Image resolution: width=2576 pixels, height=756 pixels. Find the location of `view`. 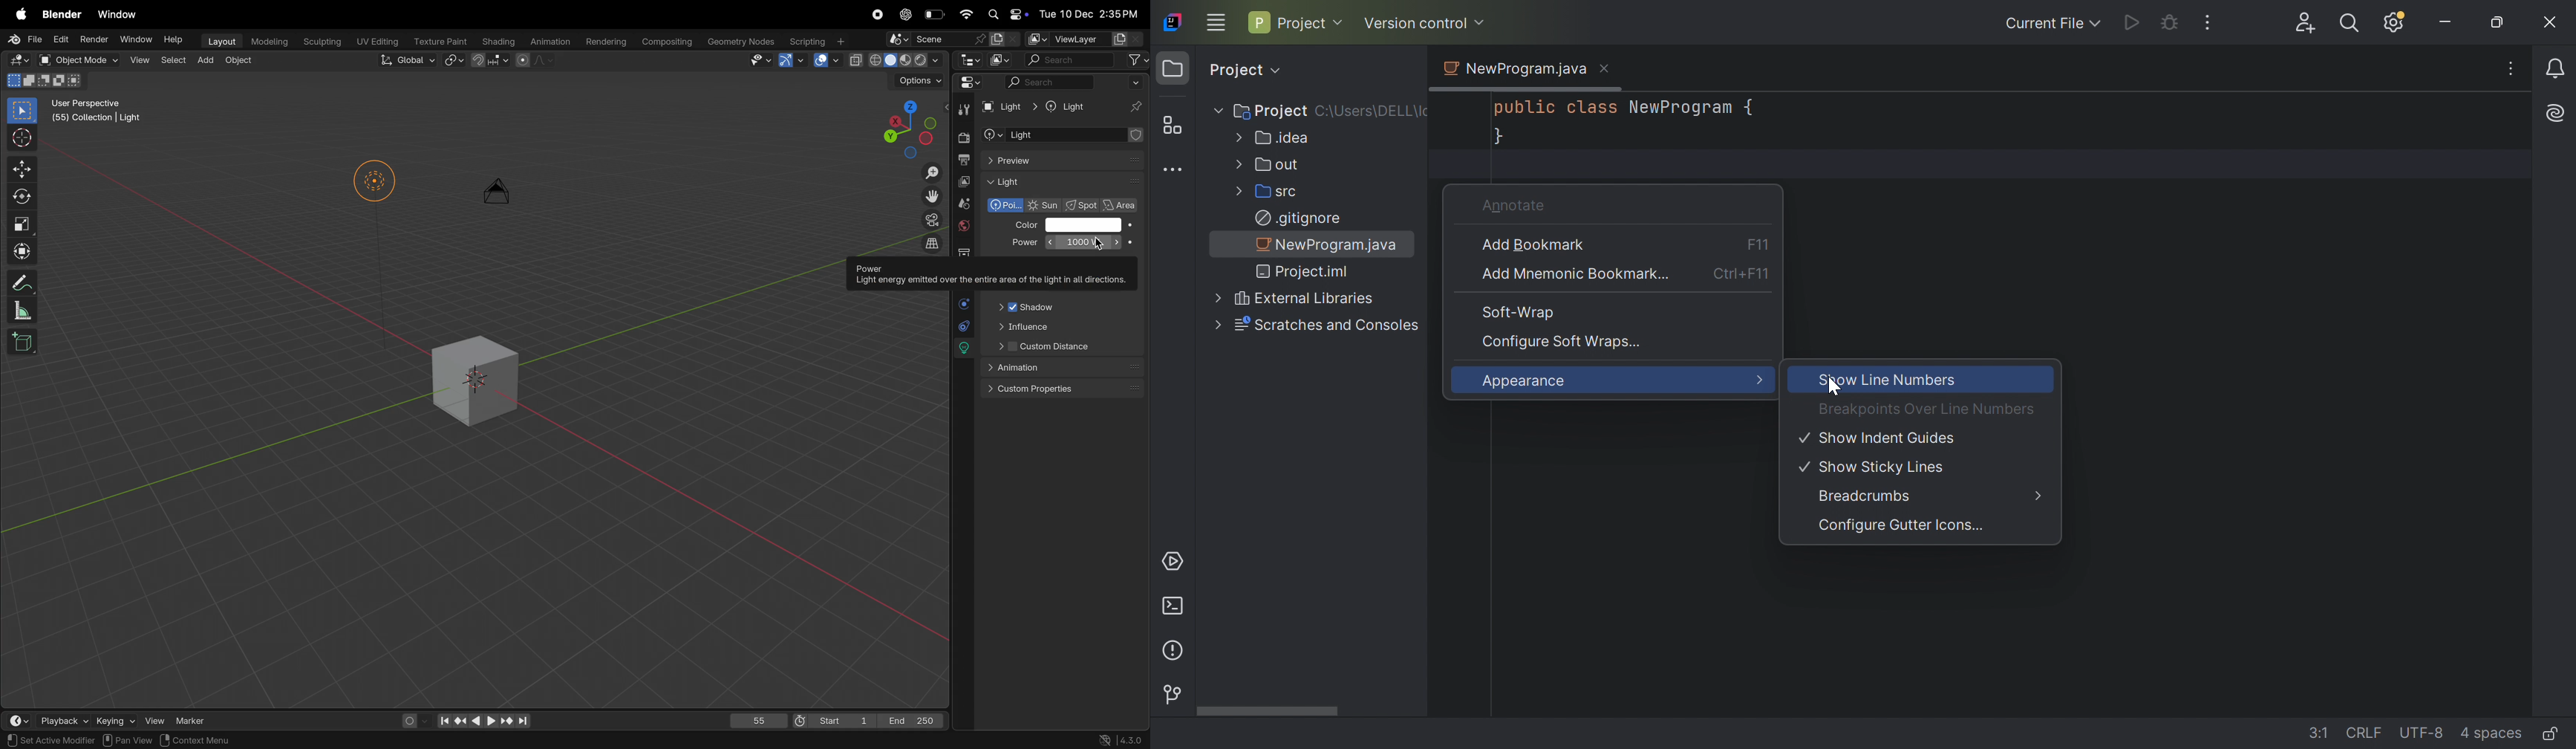

view is located at coordinates (138, 61).